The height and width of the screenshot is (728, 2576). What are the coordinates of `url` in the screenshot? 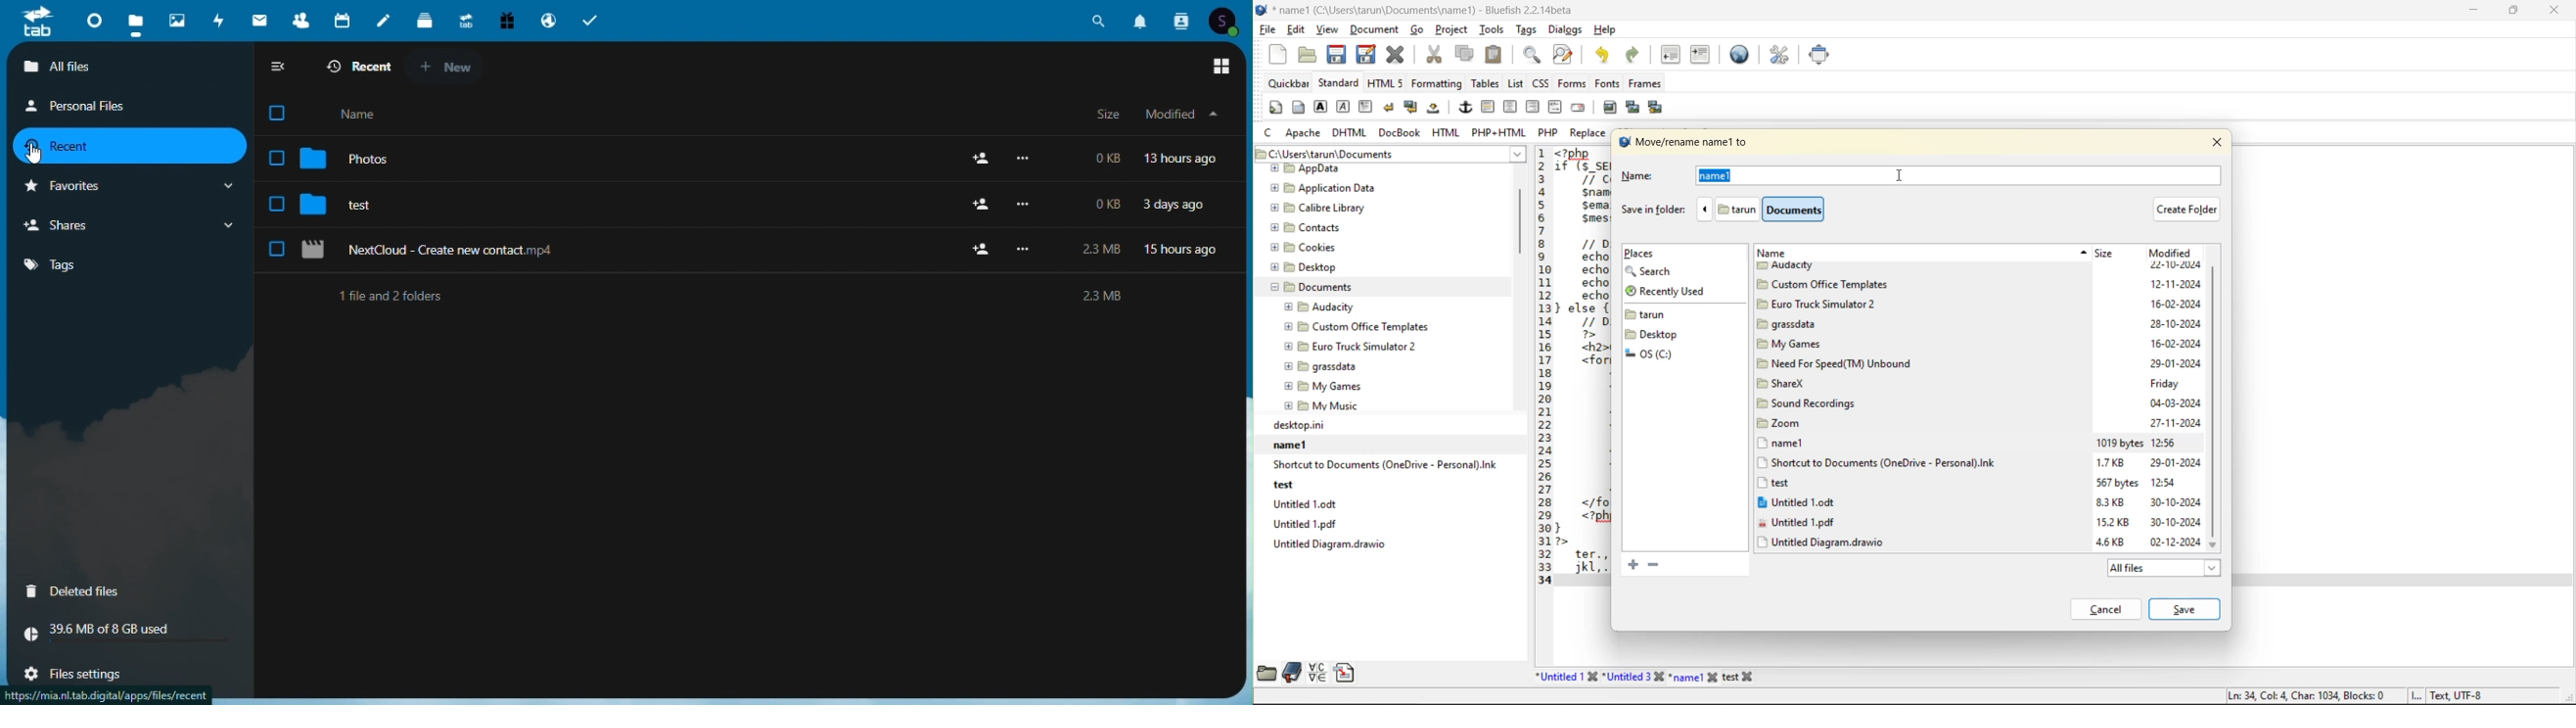 It's located at (107, 695).